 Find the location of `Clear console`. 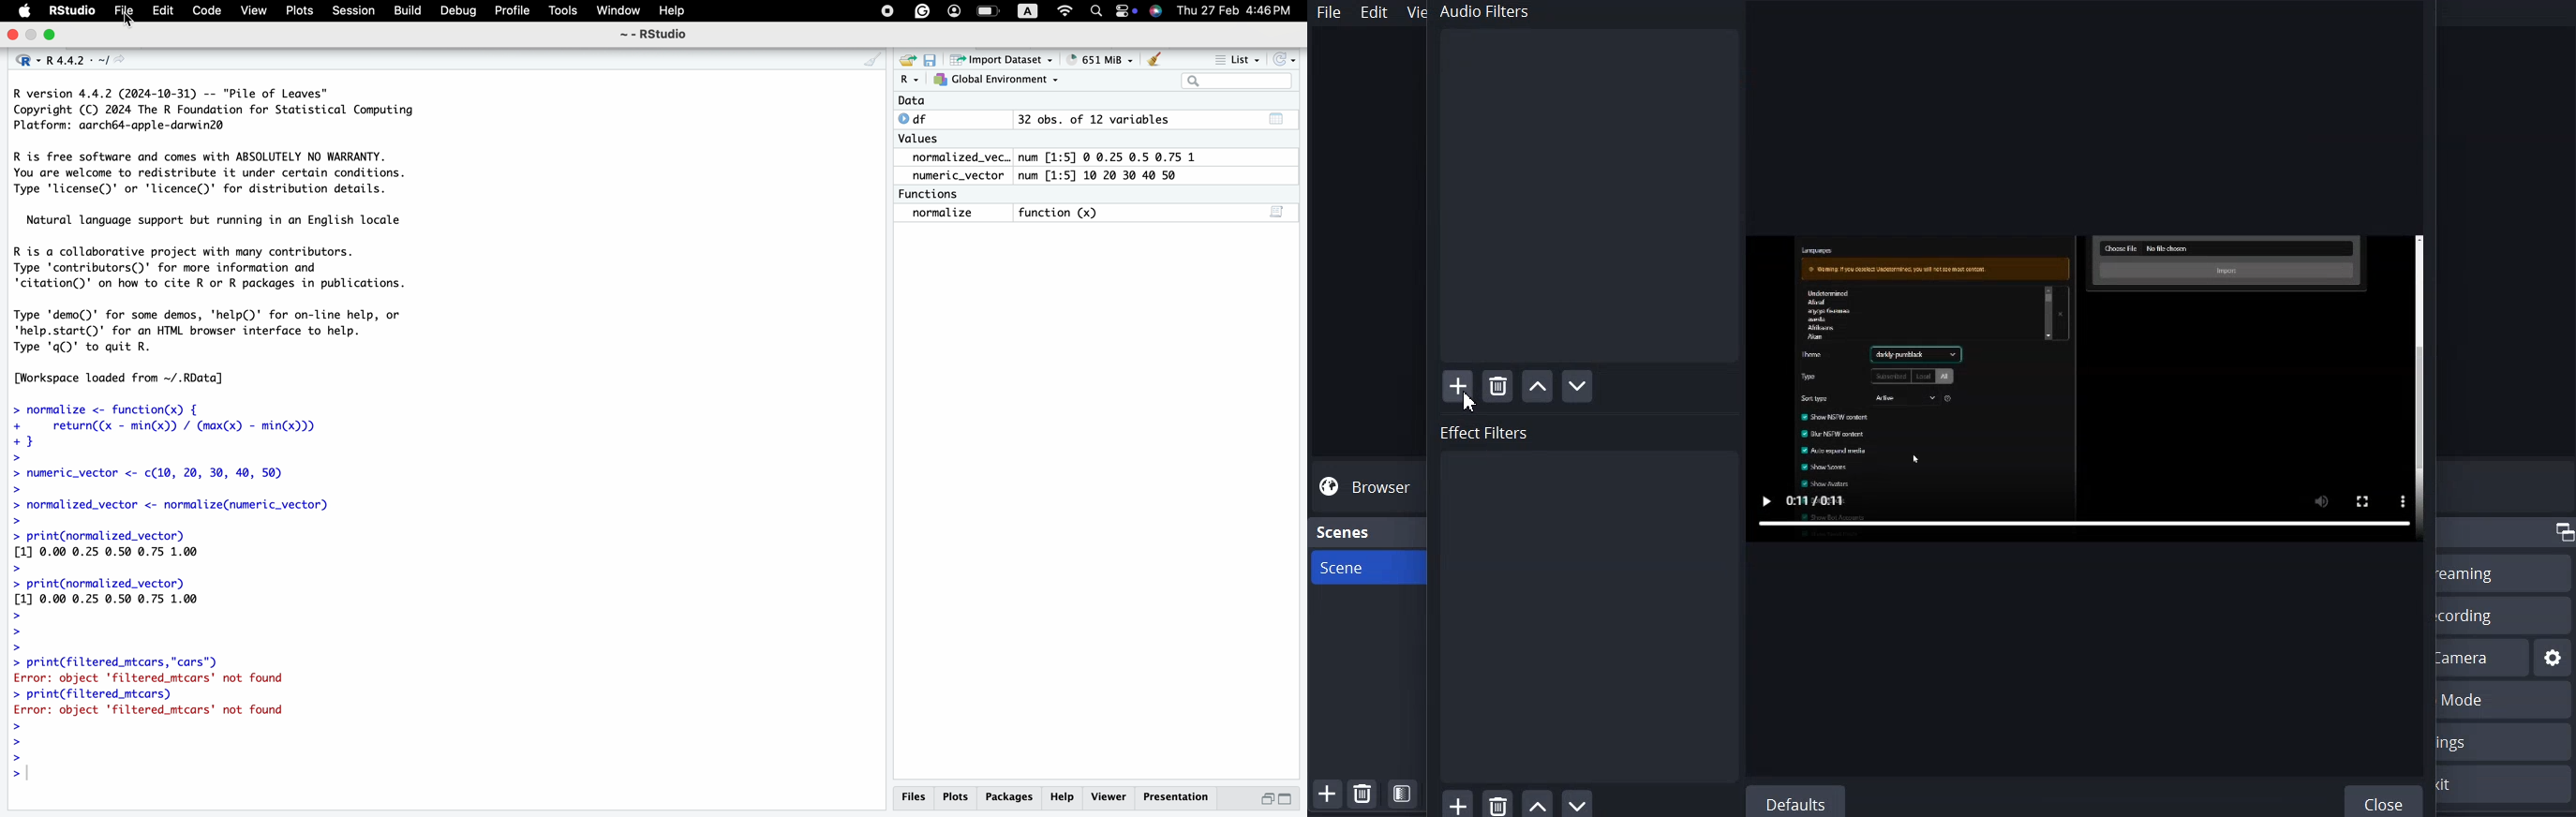

Clear console is located at coordinates (1157, 57).